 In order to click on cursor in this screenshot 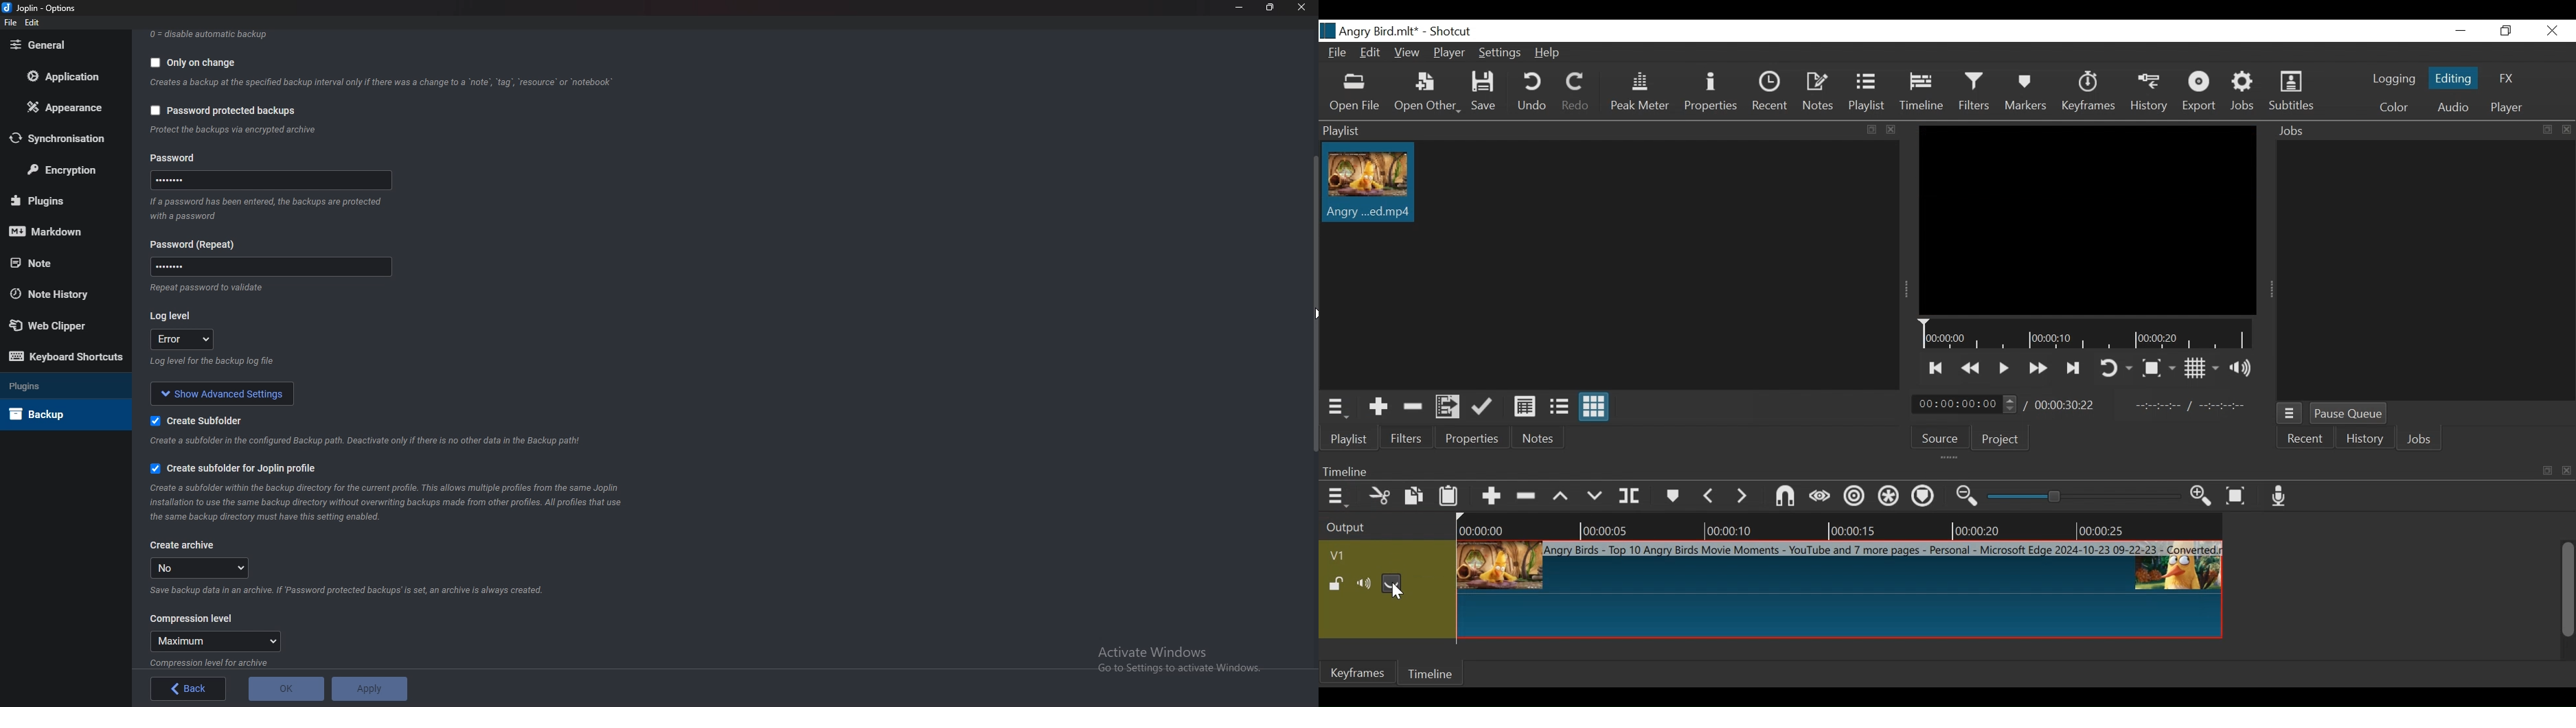, I will do `click(1310, 316)`.